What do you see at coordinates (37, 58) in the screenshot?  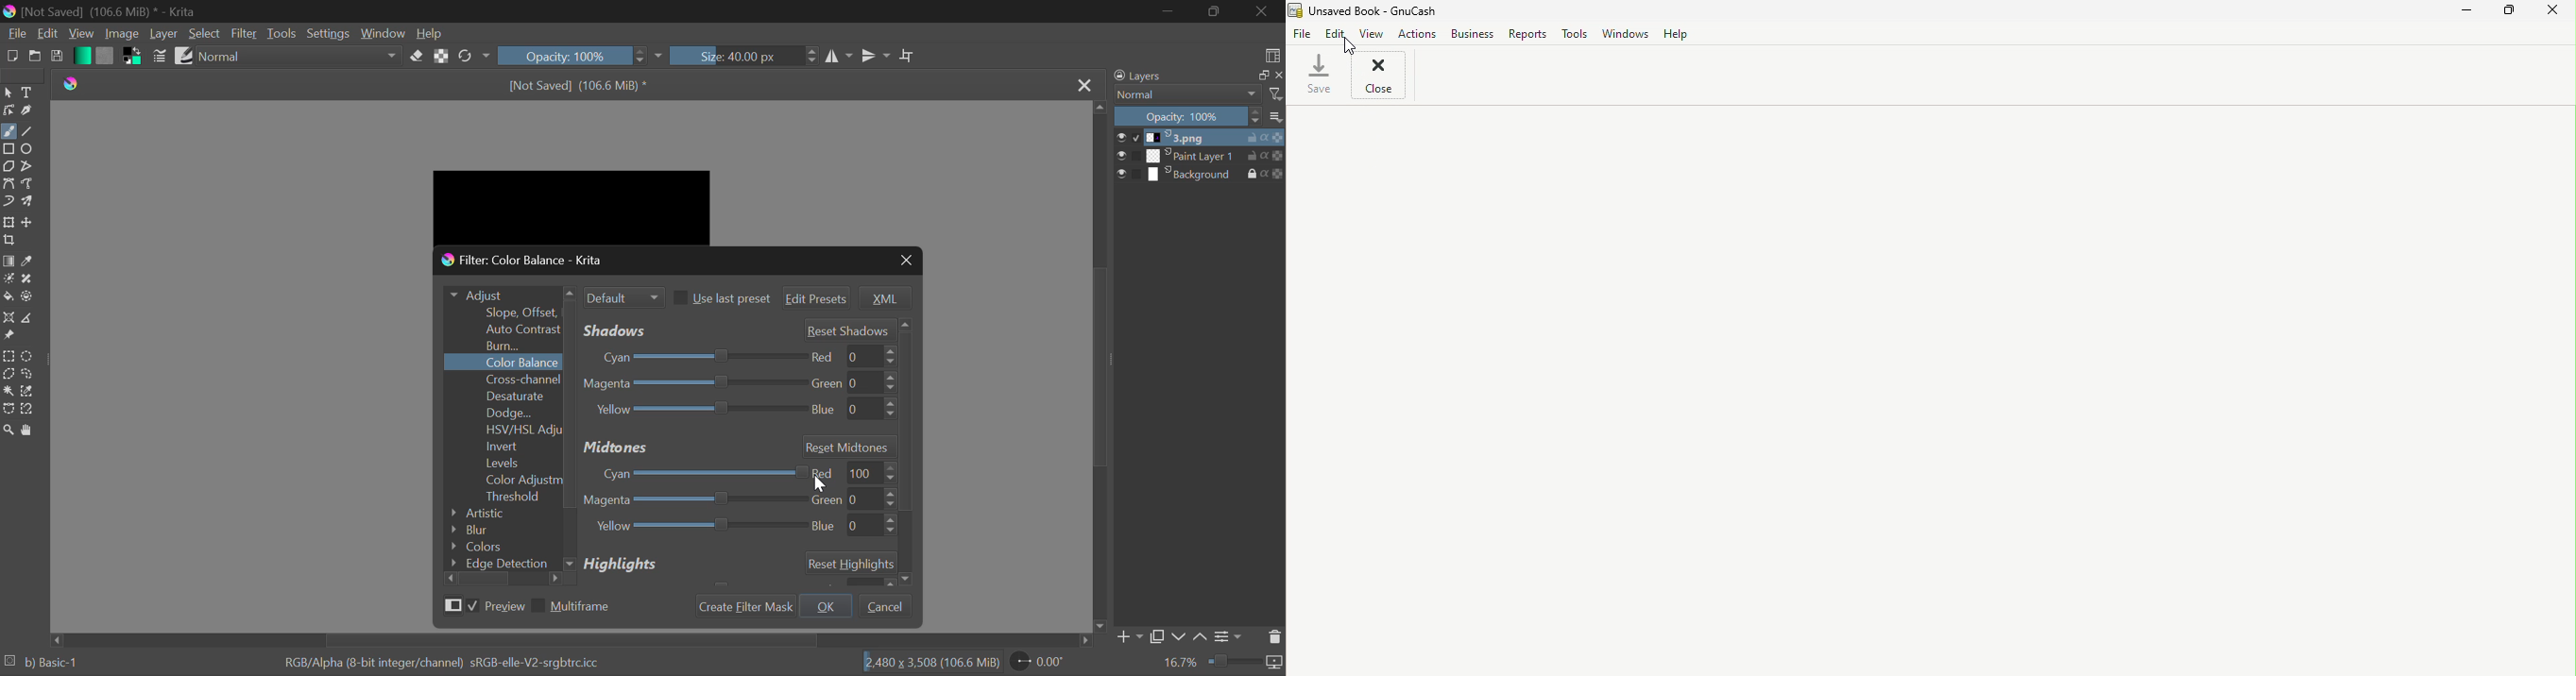 I see `Open` at bounding box center [37, 58].